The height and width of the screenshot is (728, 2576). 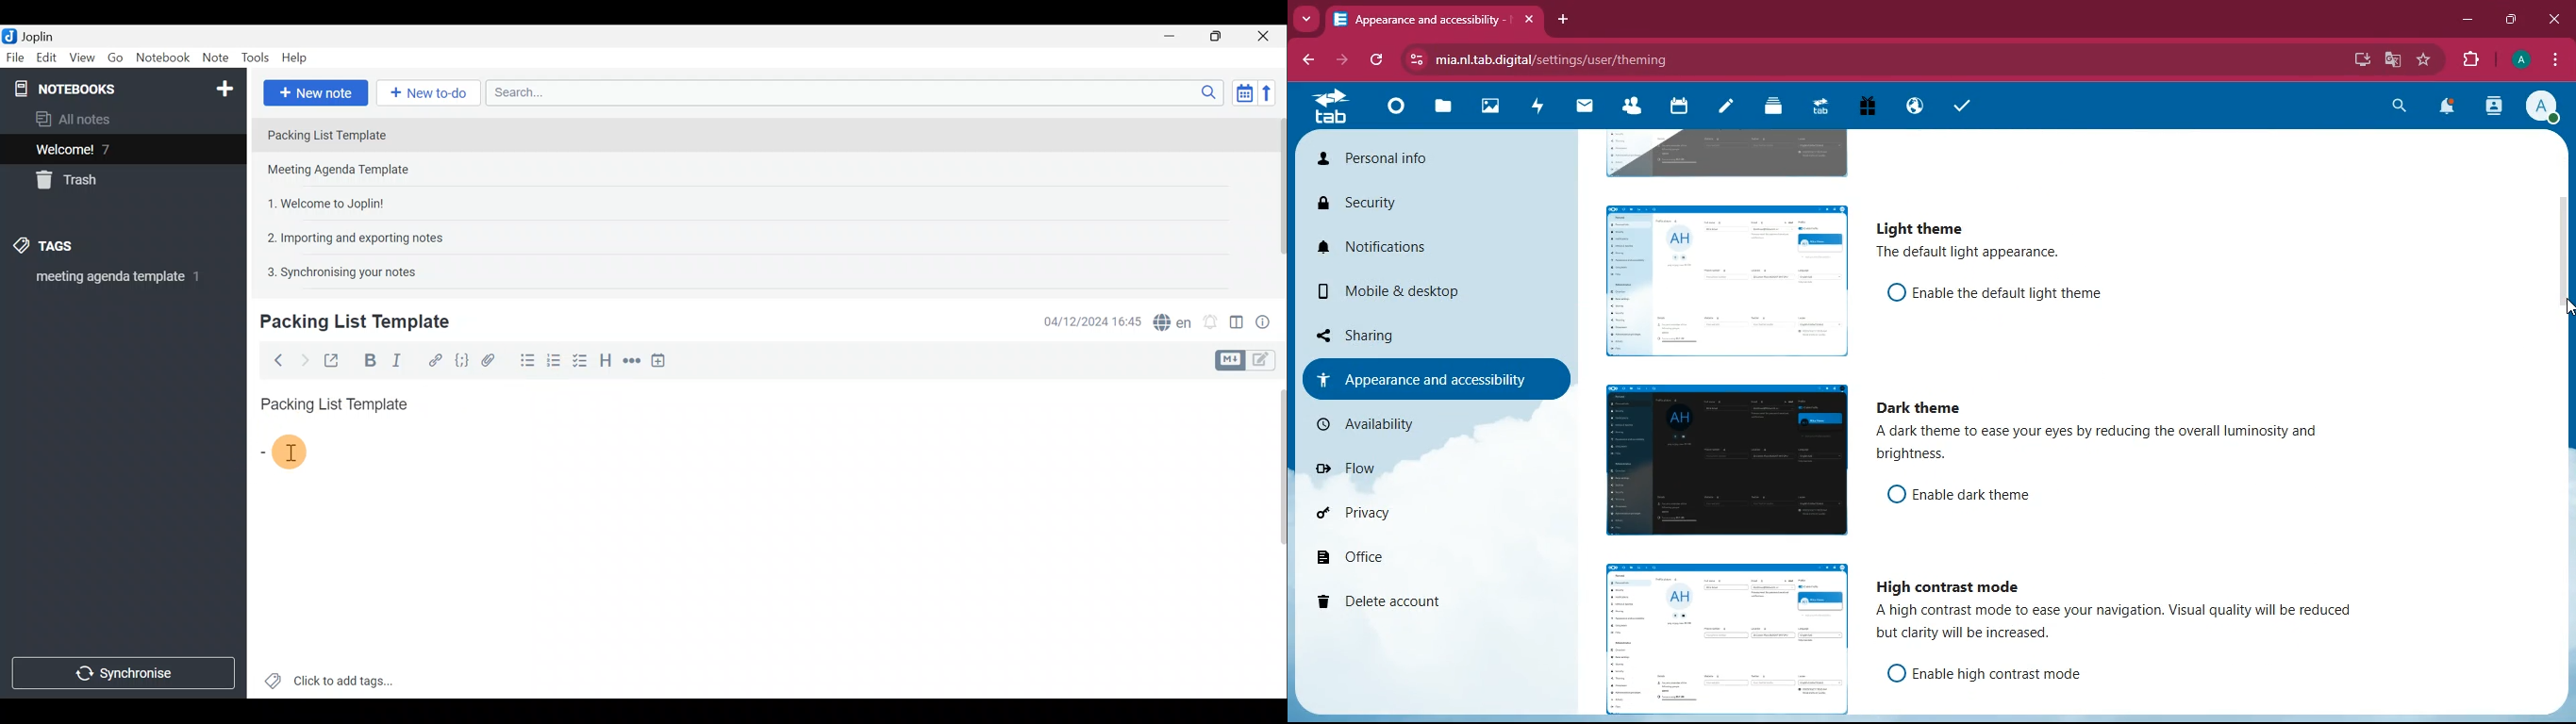 I want to click on Trash, so click(x=72, y=182).